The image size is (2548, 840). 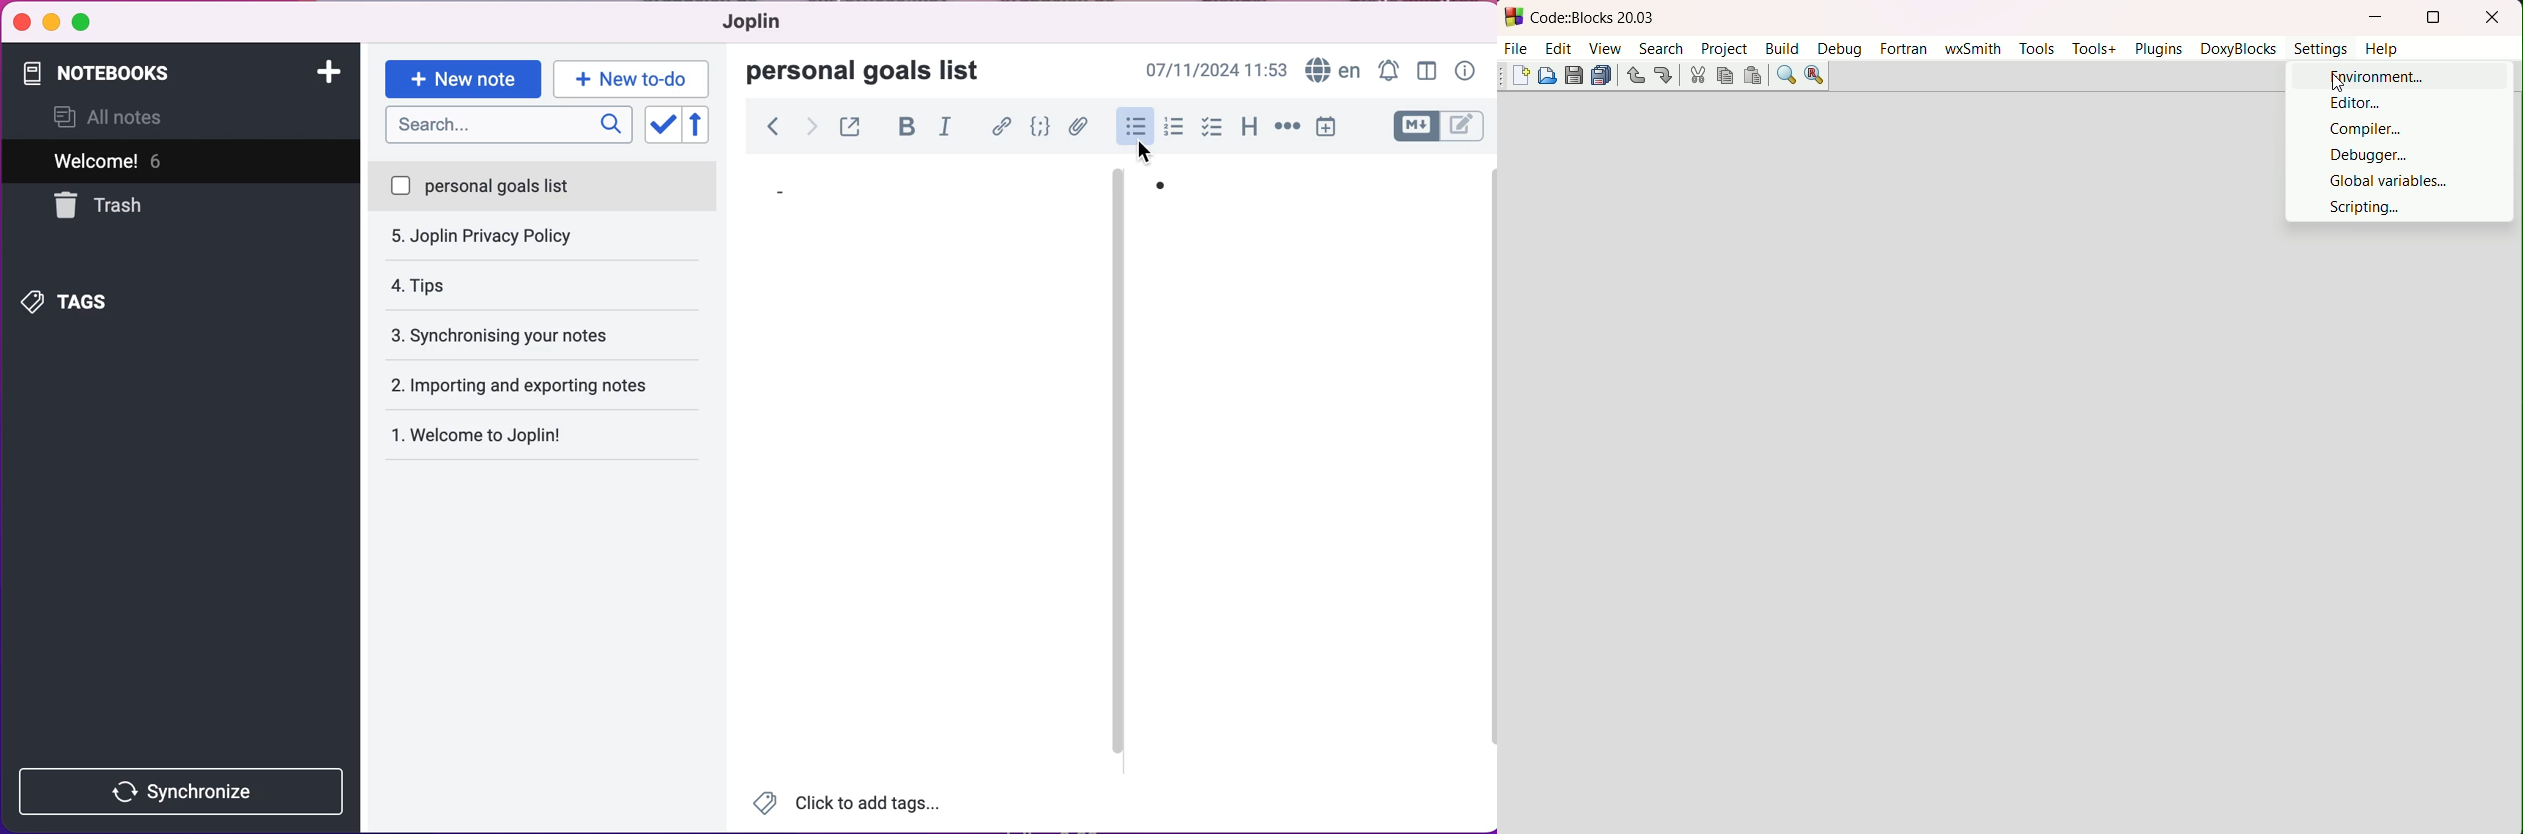 I want to click on vertical slider, so click(x=1118, y=215).